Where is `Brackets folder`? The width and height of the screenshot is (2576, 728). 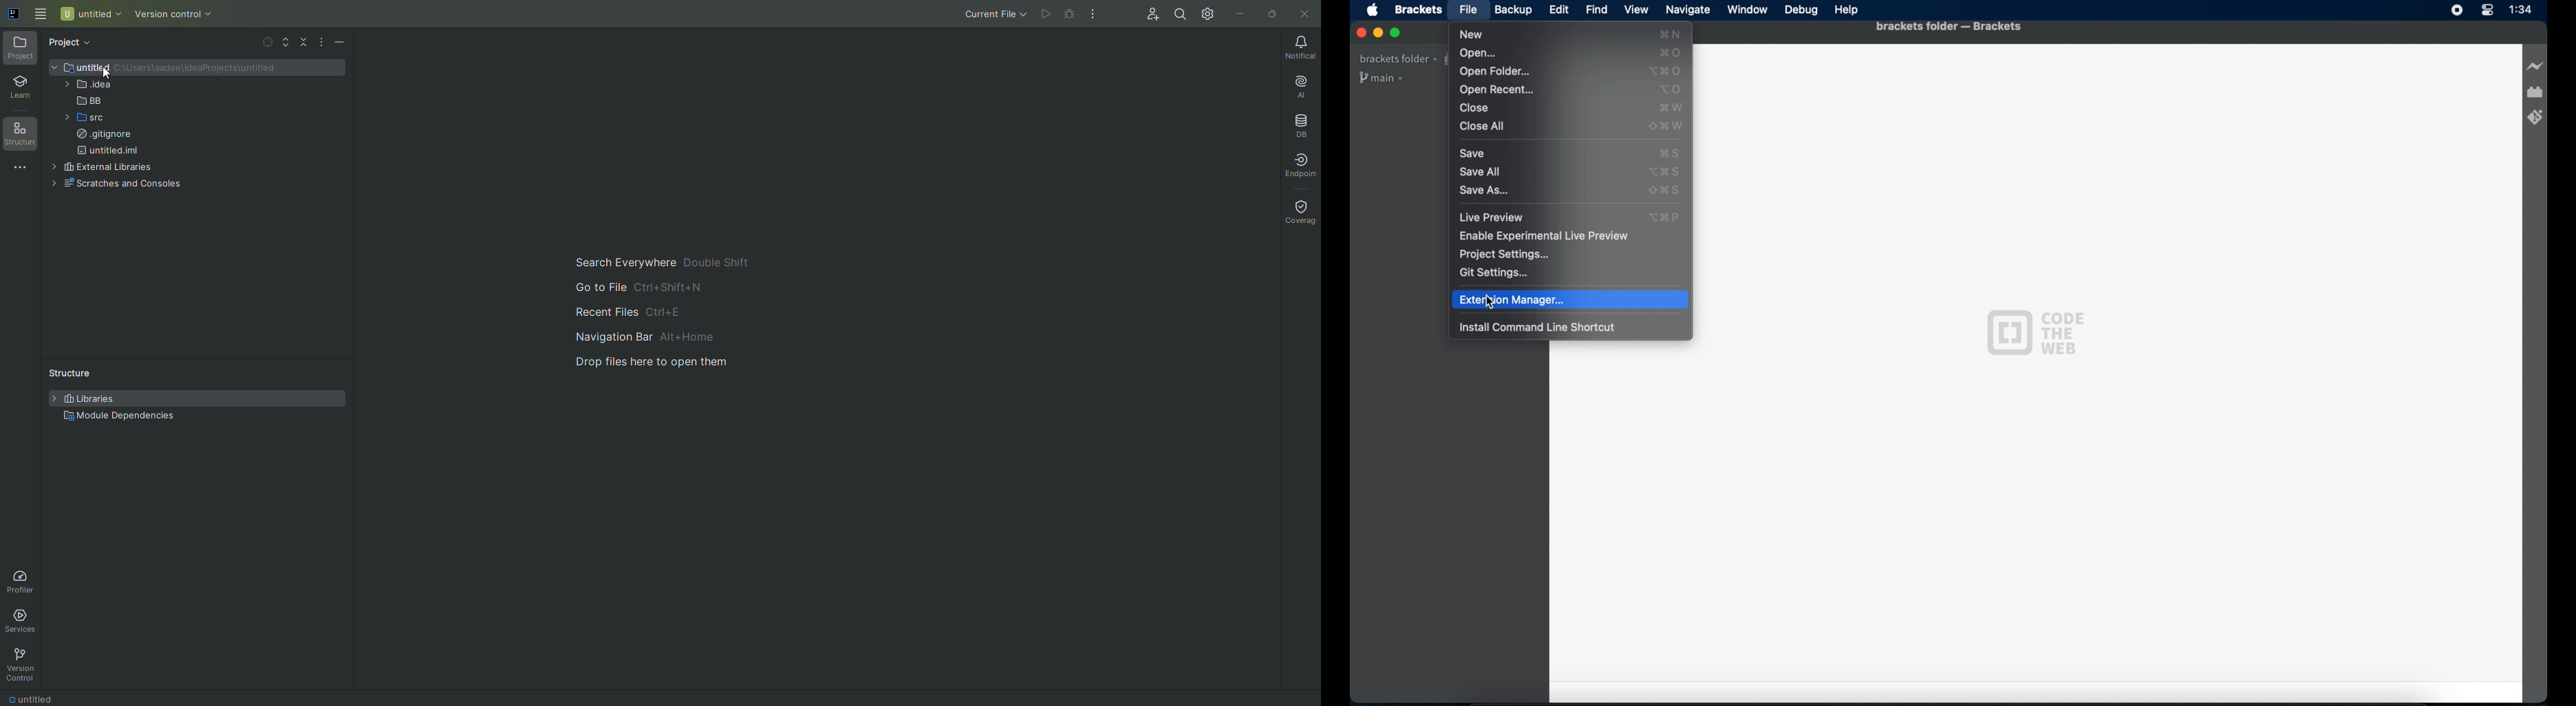
Brackets folder is located at coordinates (1398, 59).